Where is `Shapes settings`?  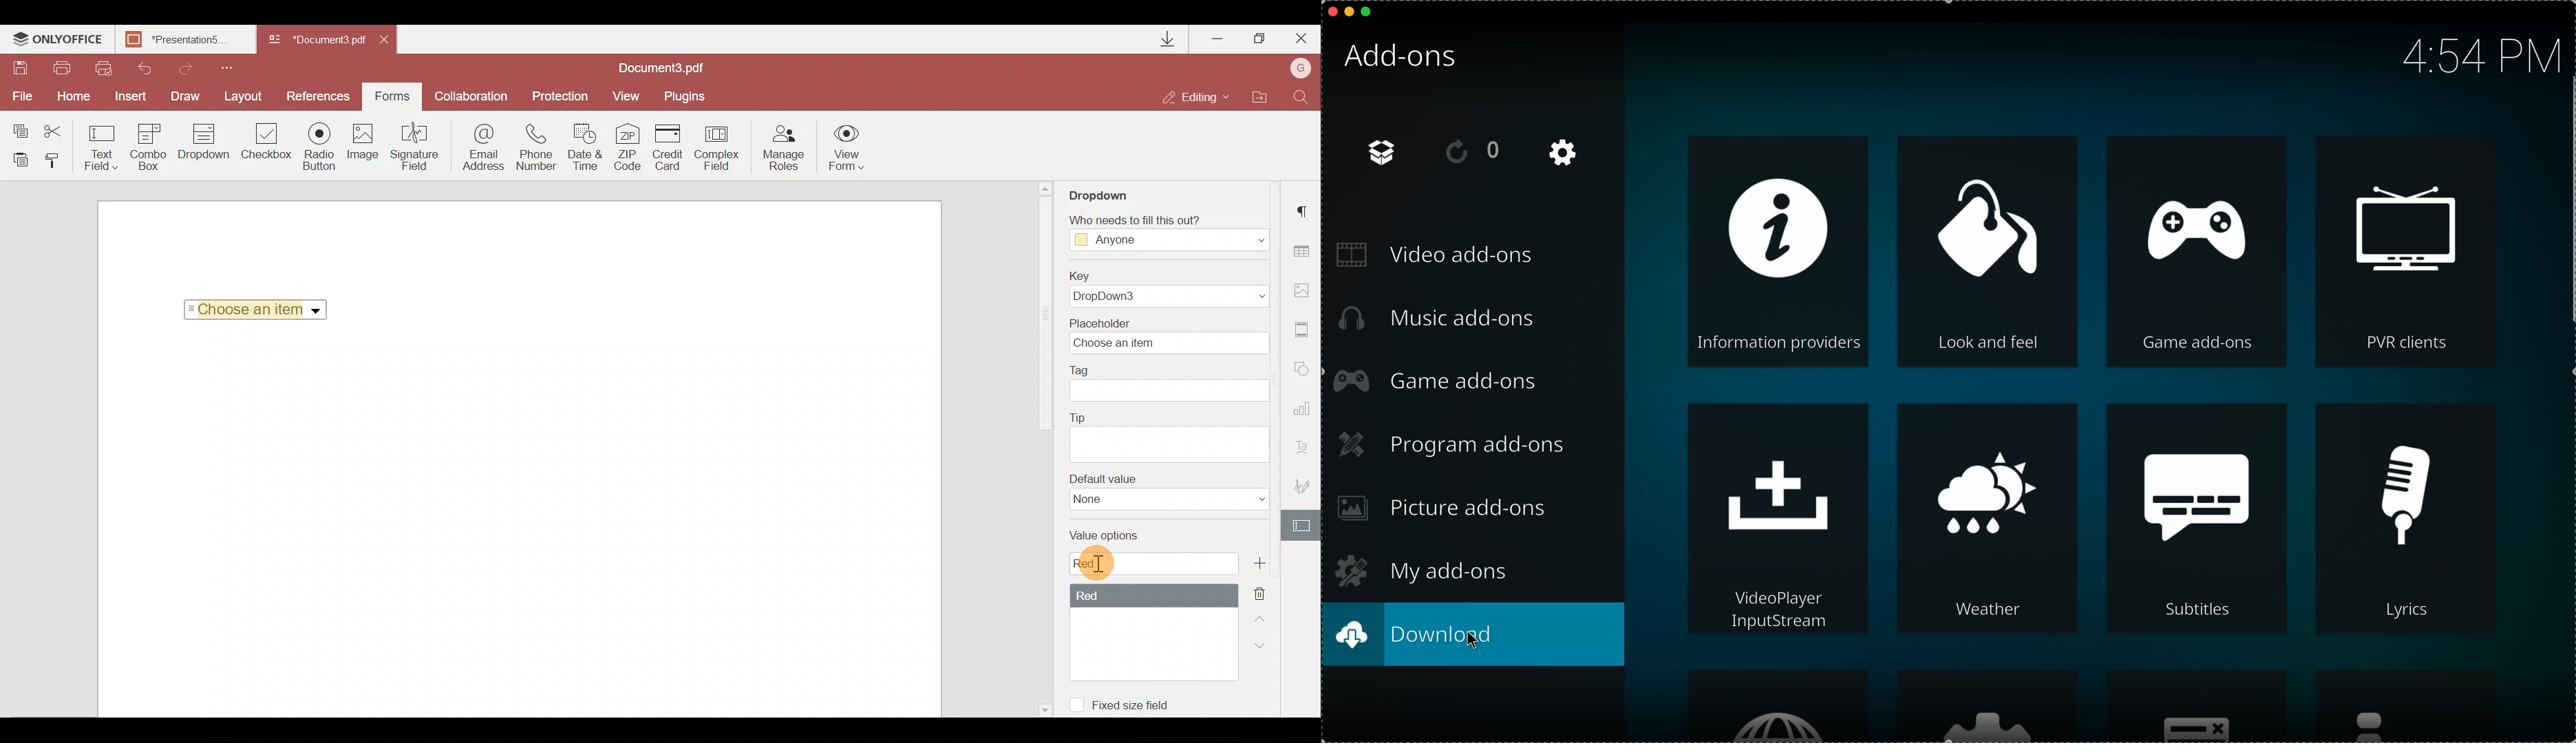
Shapes settings is located at coordinates (1306, 370).